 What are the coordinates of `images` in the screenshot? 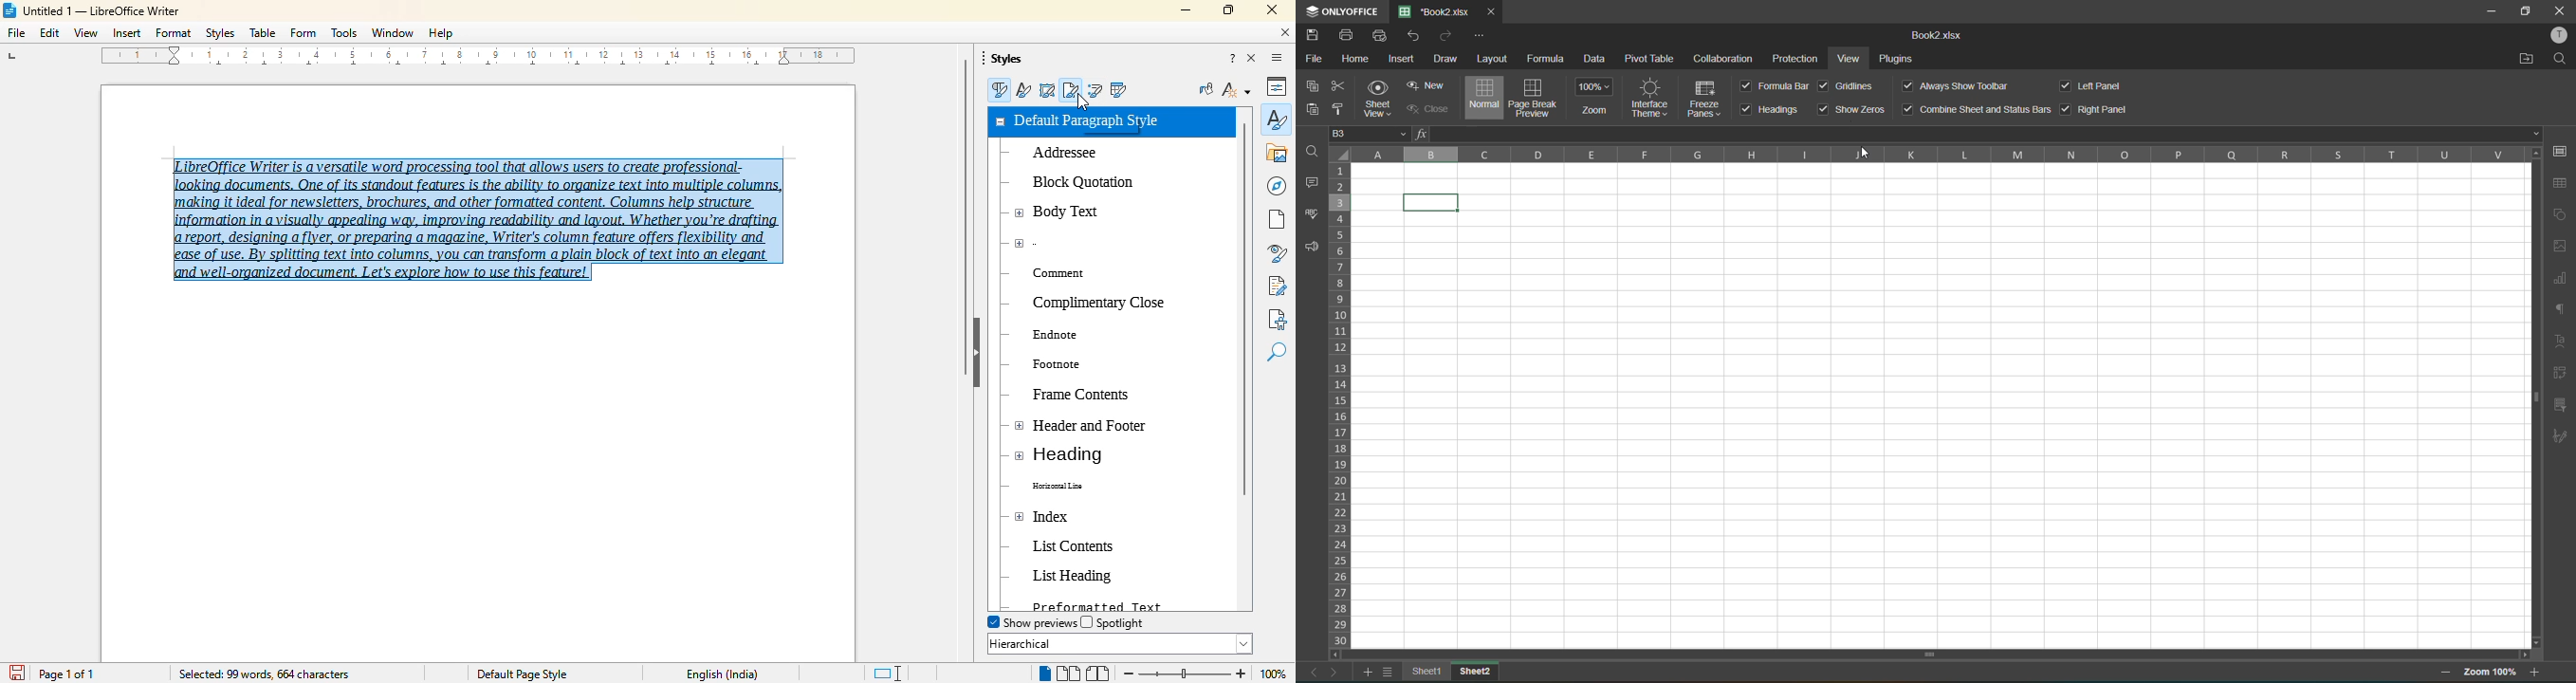 It's located at (2559, 247).